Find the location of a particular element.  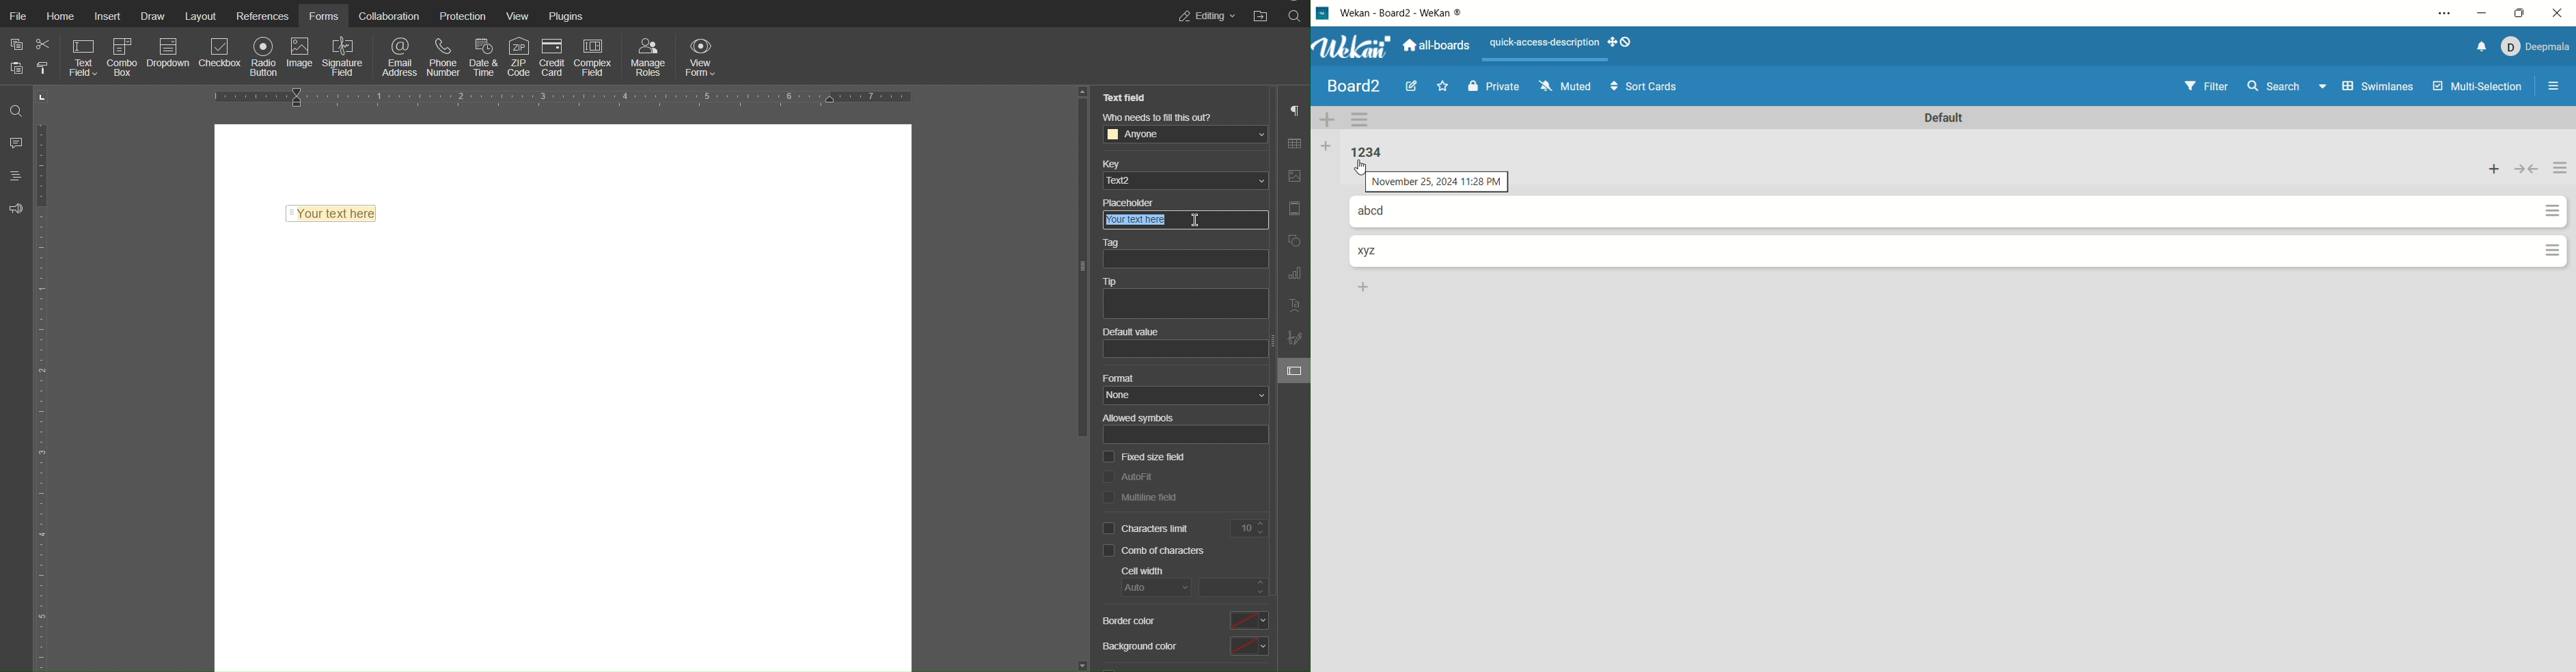

default is located at coordinates (1949, 119).